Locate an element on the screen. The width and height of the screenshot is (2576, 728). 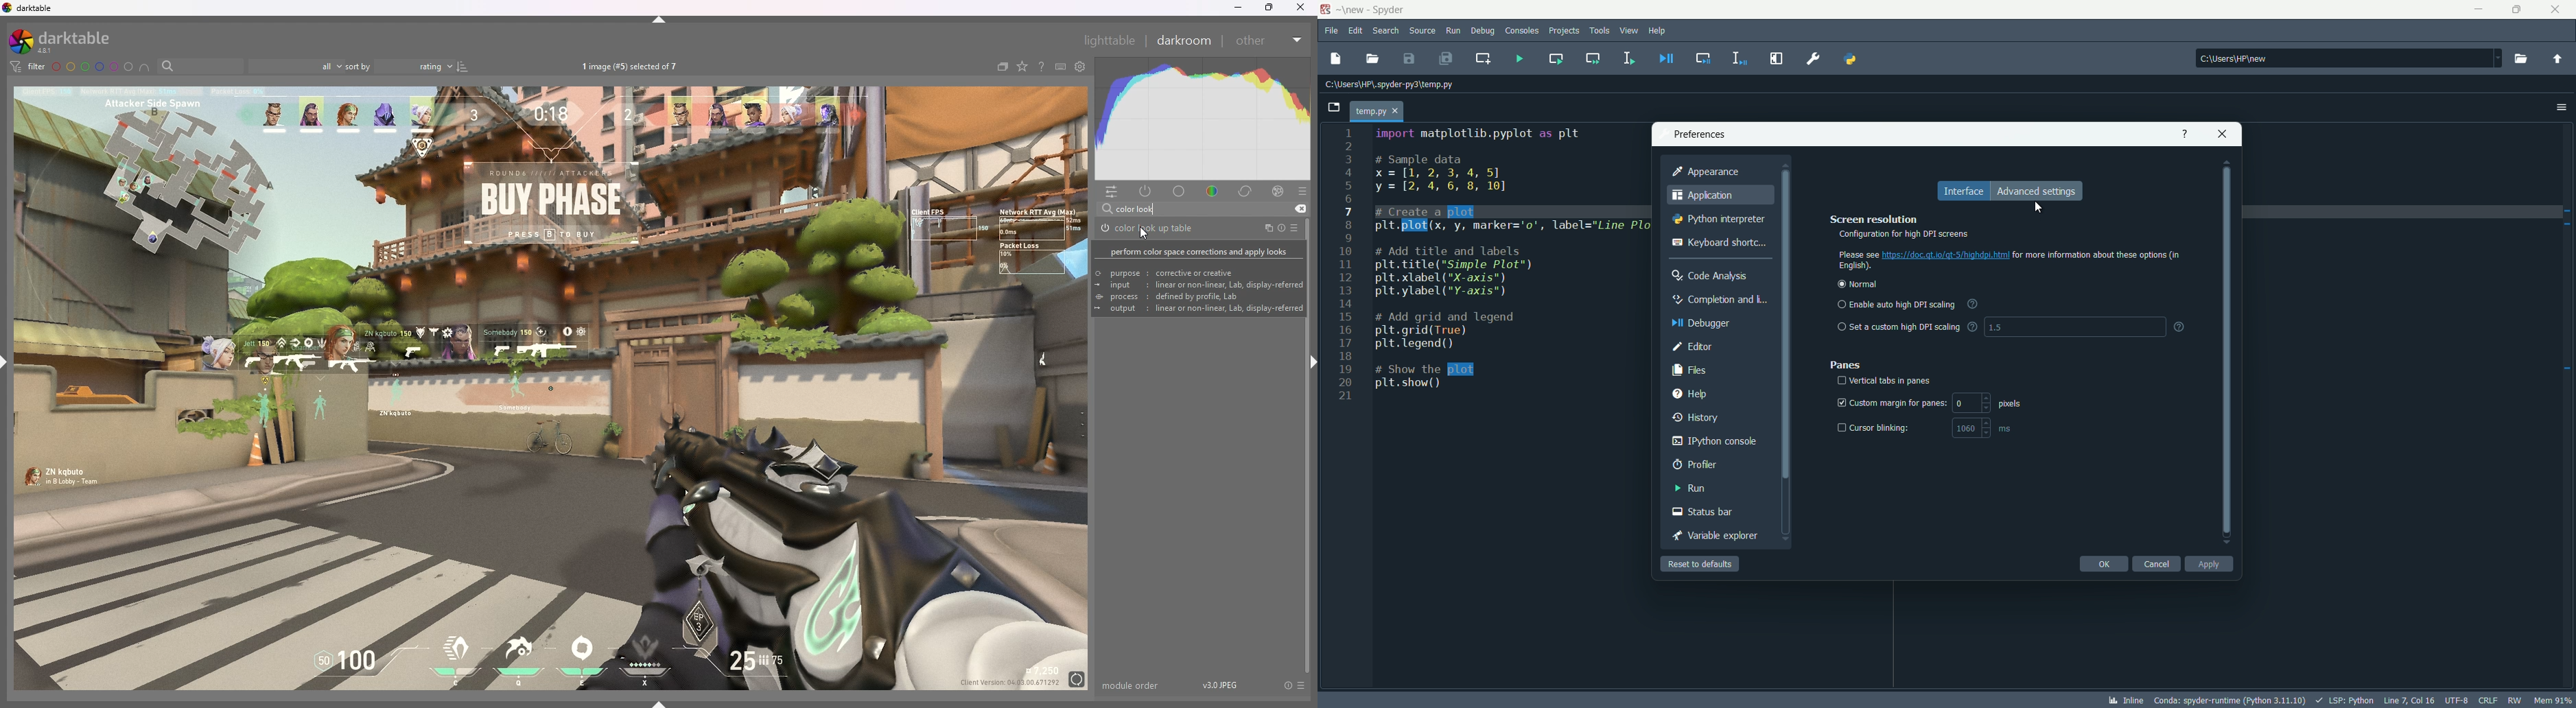
more info is located at coordinates (1973, 304).